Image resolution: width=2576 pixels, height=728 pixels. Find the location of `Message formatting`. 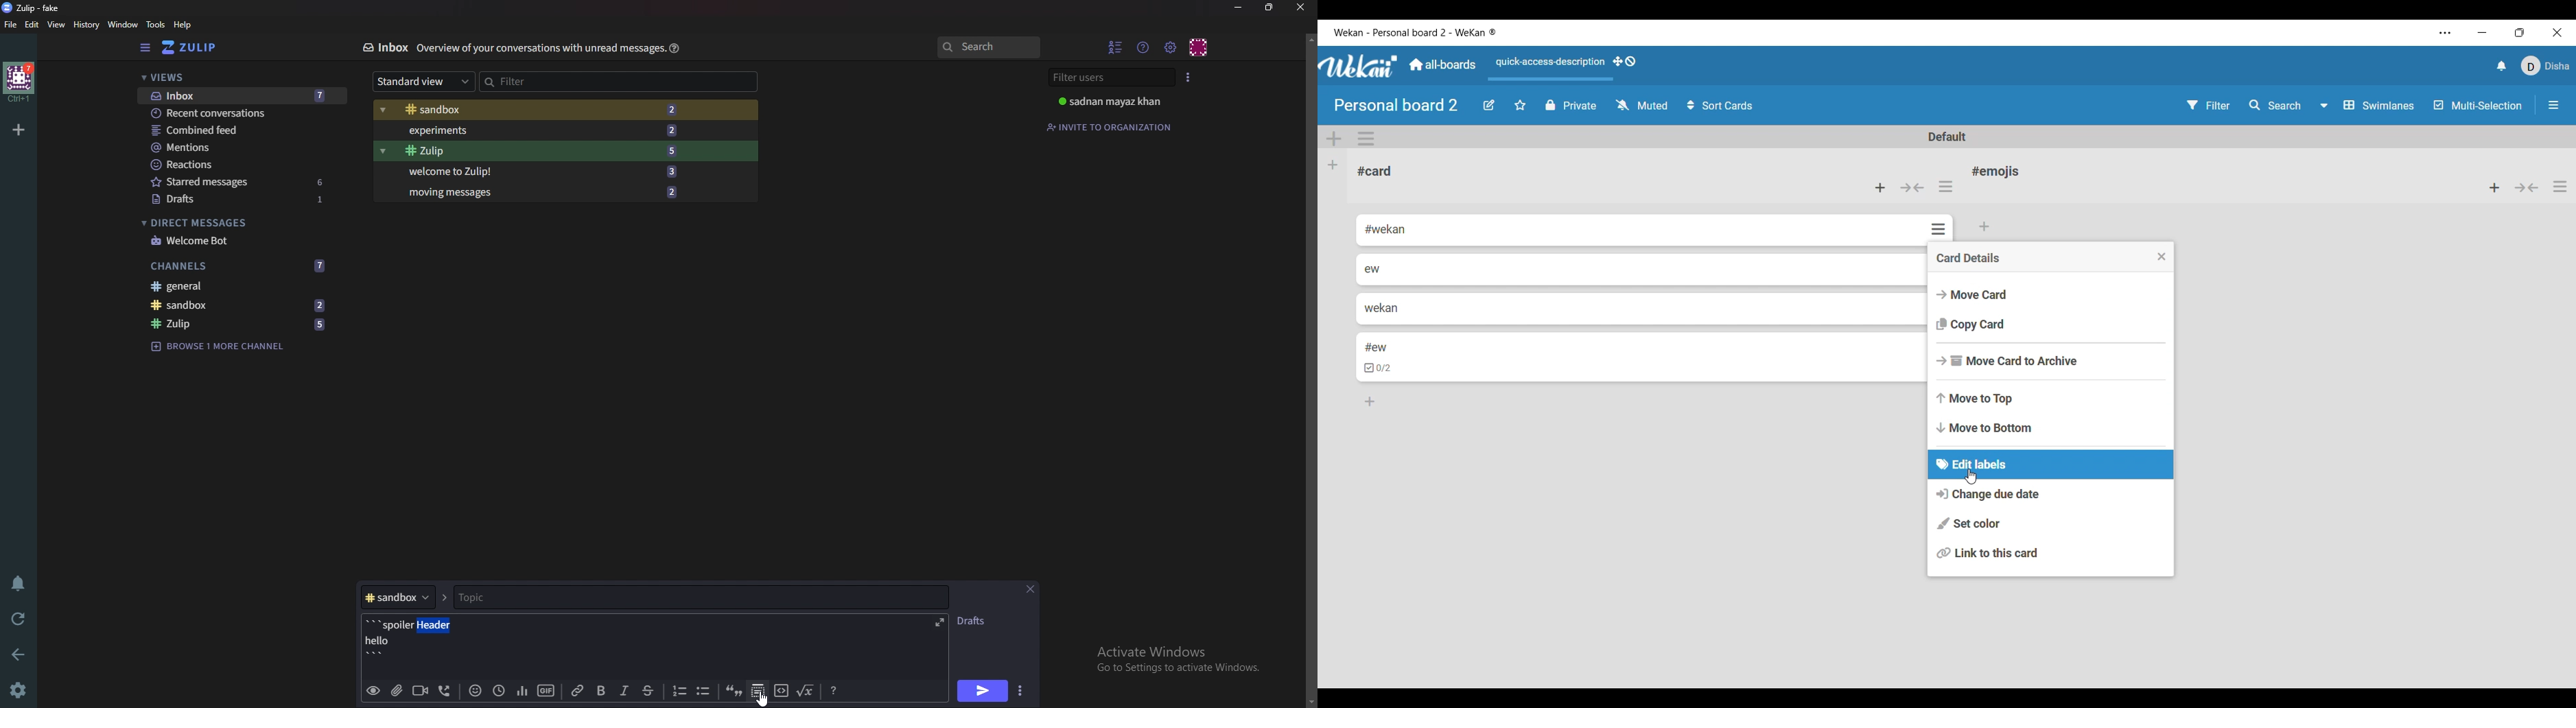

Message formatting is located at coordinates (834, 689).